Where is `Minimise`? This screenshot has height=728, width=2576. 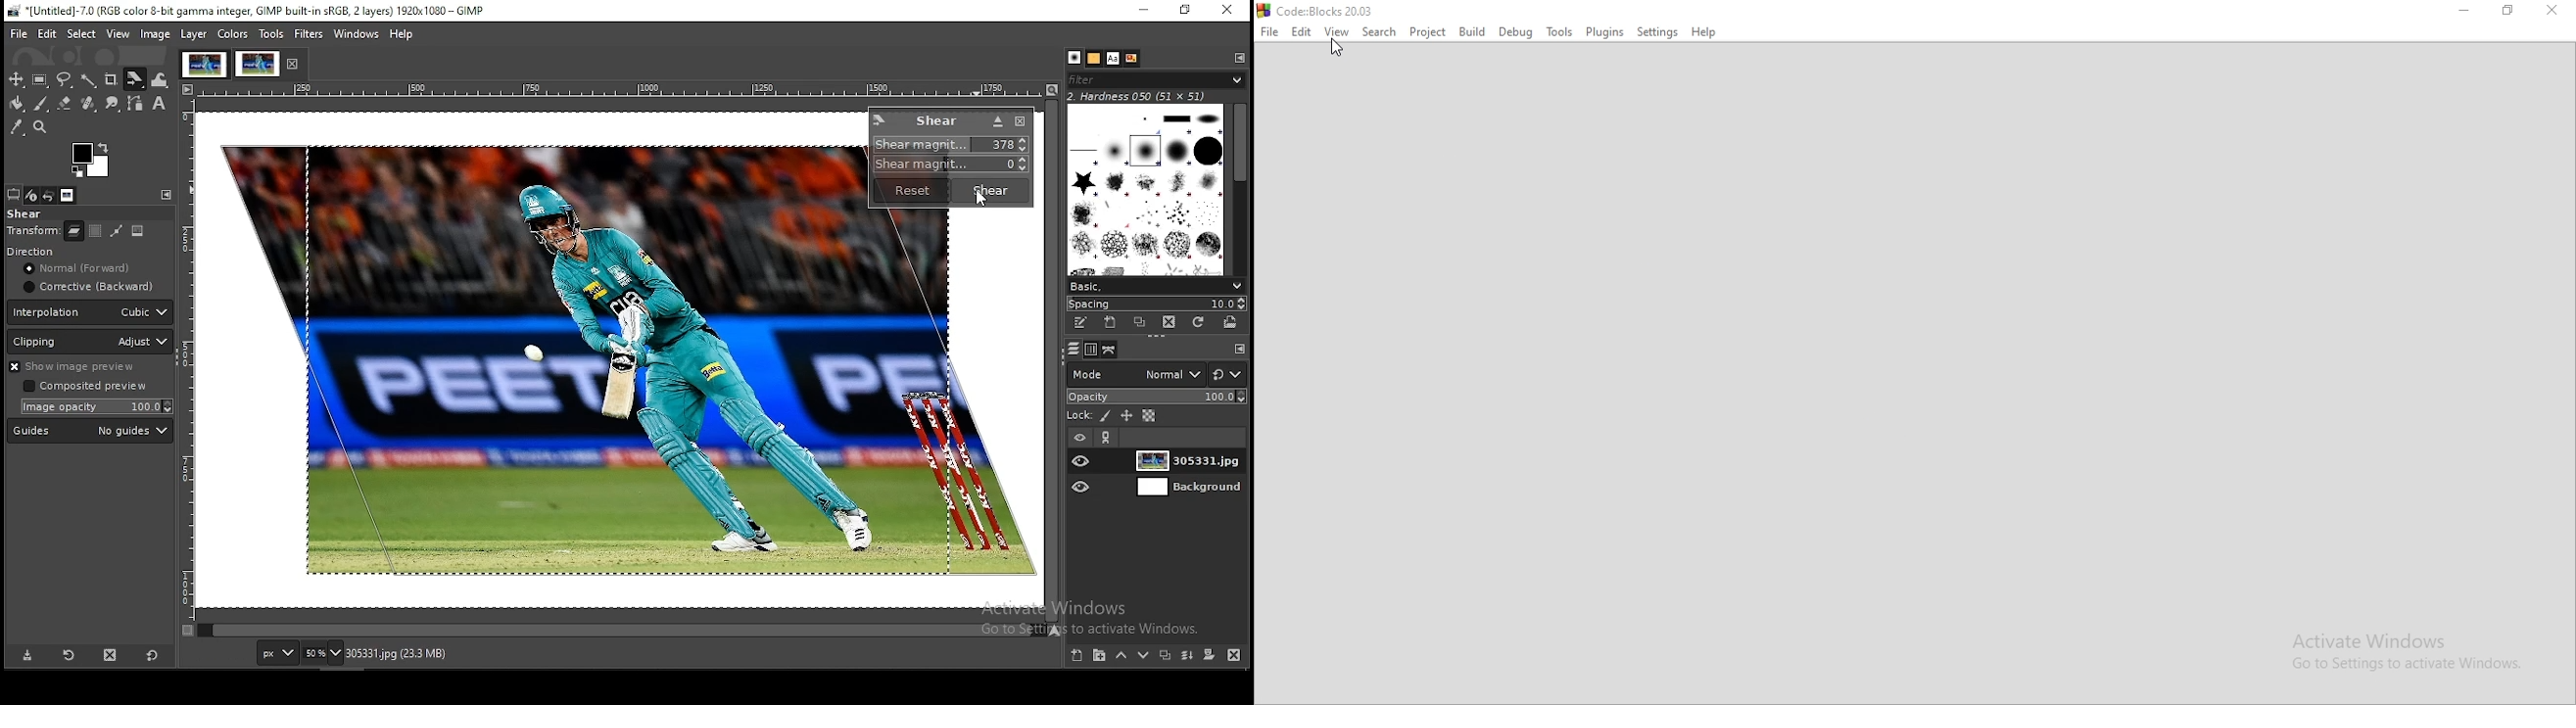 Minimise is located at coordinates (2468, 14).